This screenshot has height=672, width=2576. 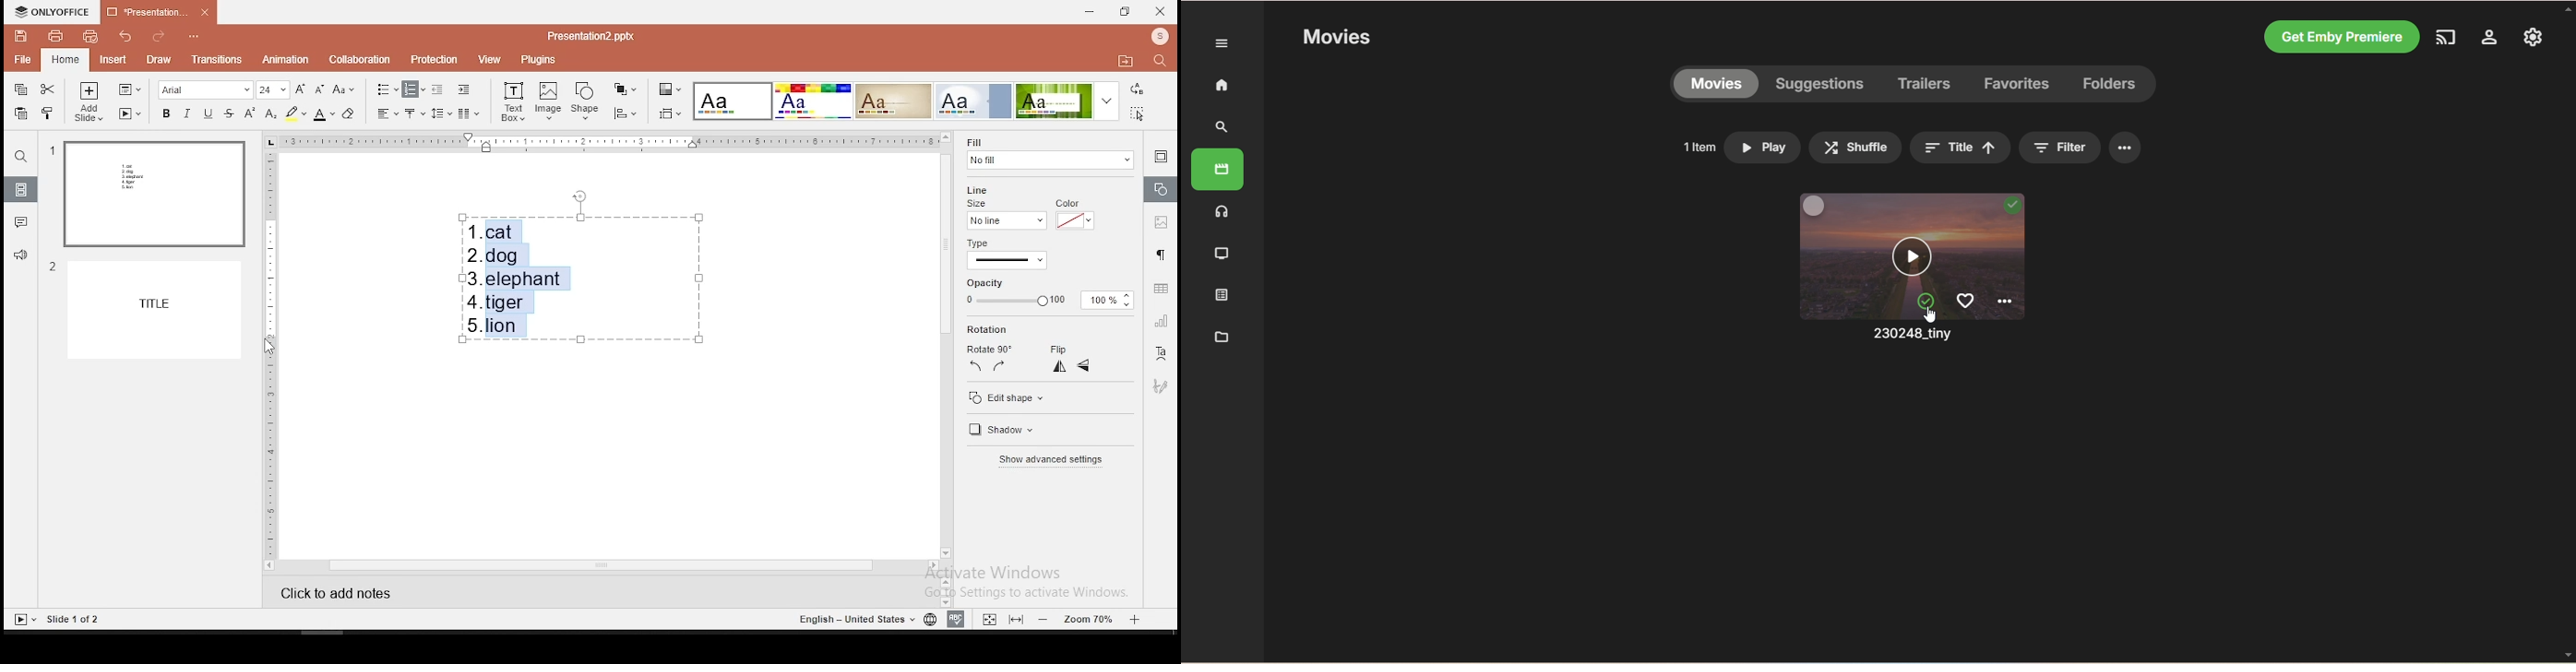 I want to click on presentation, so click(x=155, y=12).